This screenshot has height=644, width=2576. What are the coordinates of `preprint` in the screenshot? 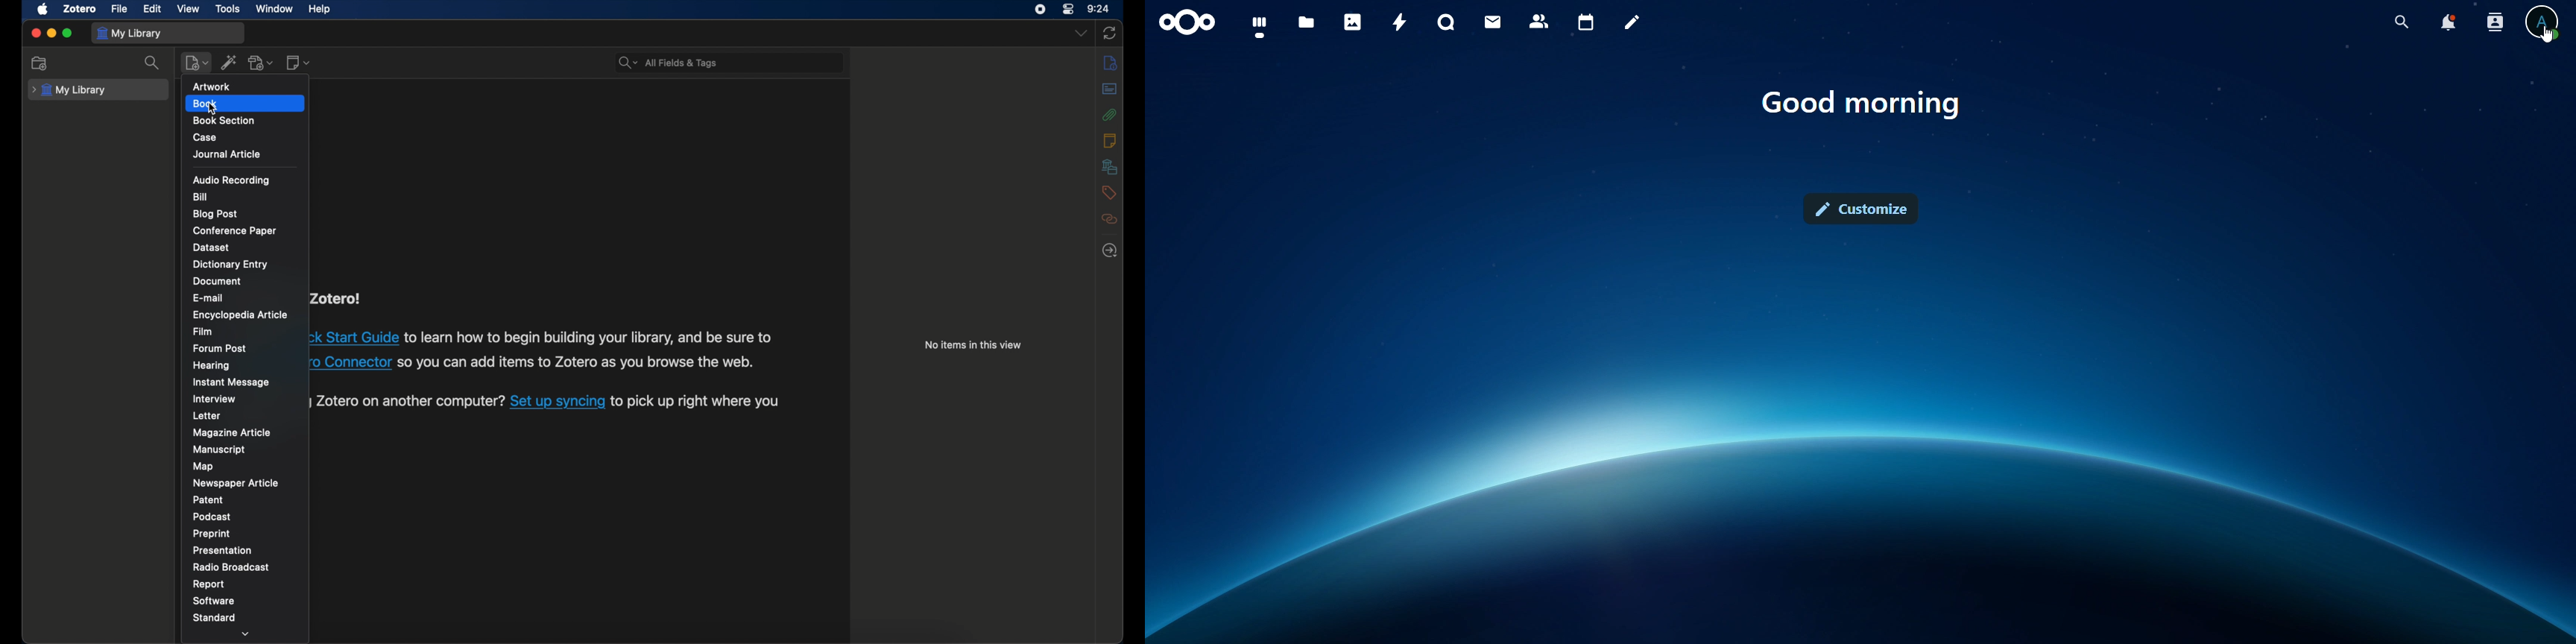 It's located at (212, 534).